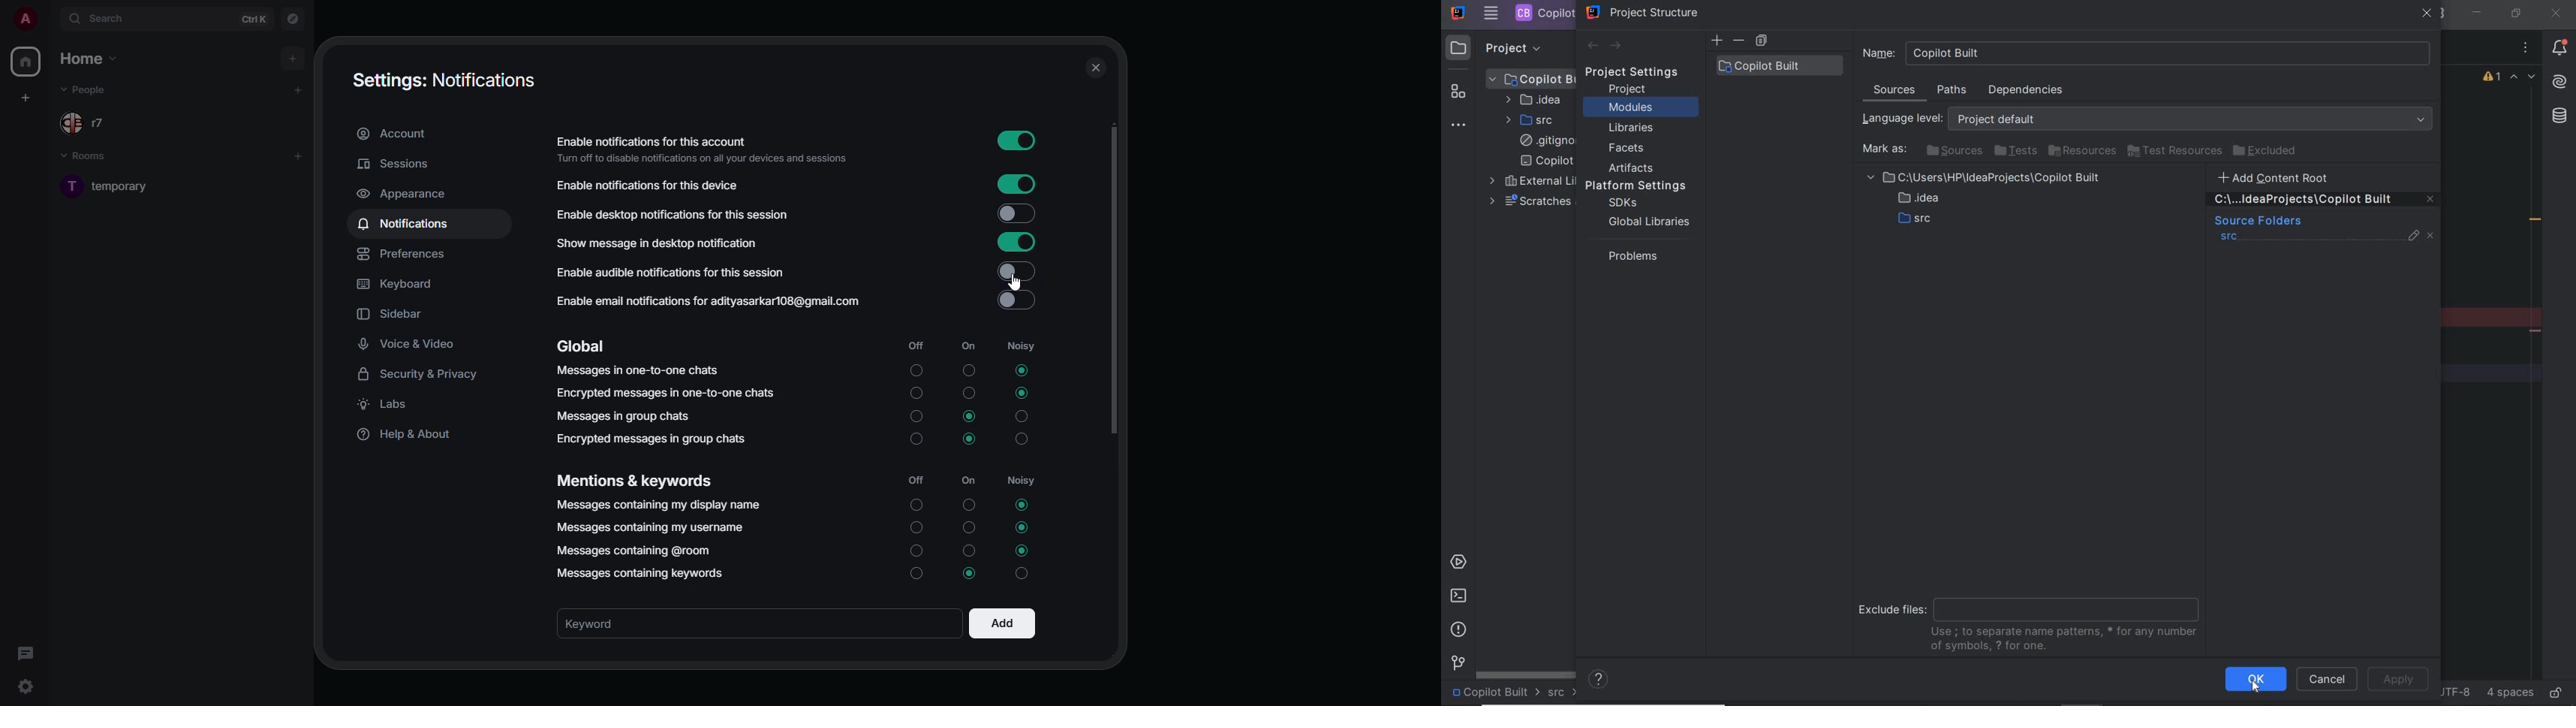 Image resolution: width=2576 pixels, height=728 pixels. Describe the element at coordinates (917, 417) in the screenshot. I see `Off Unselected` at that location.